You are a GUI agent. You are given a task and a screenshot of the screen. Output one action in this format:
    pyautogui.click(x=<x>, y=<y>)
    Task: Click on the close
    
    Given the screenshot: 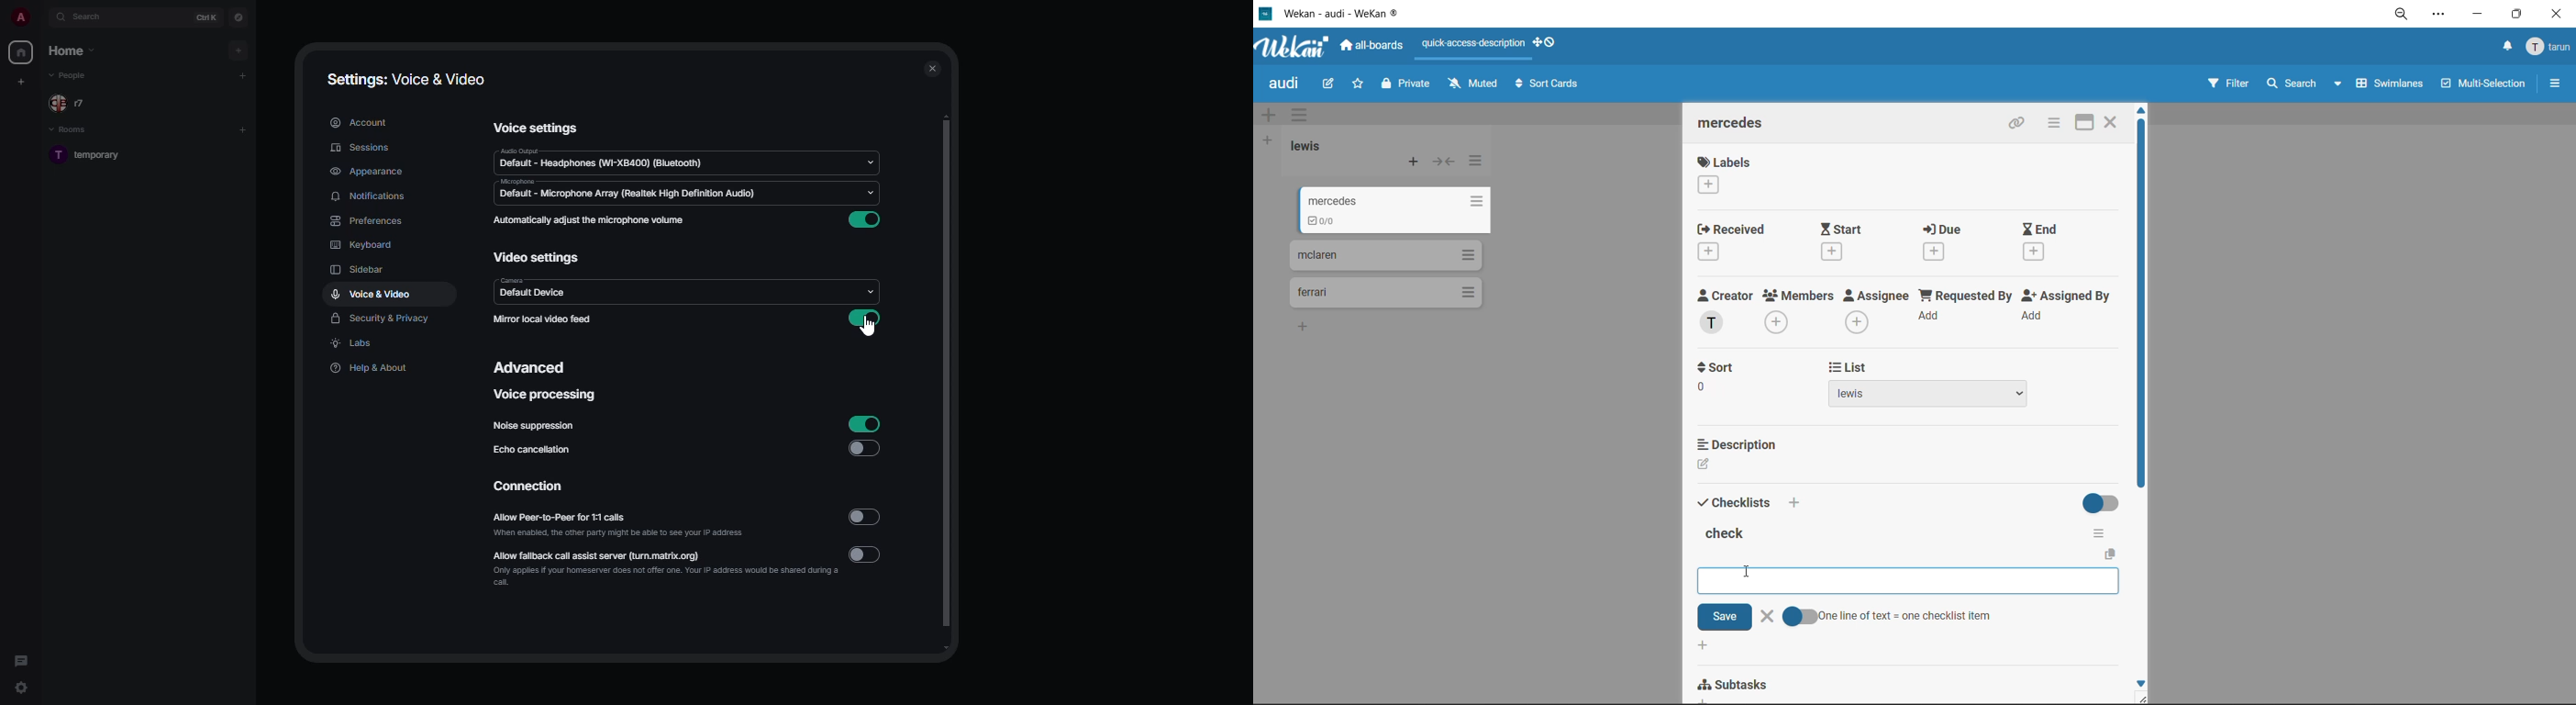 What is the action you would take?
    pyautogui.click(x=2556, y=14)
    